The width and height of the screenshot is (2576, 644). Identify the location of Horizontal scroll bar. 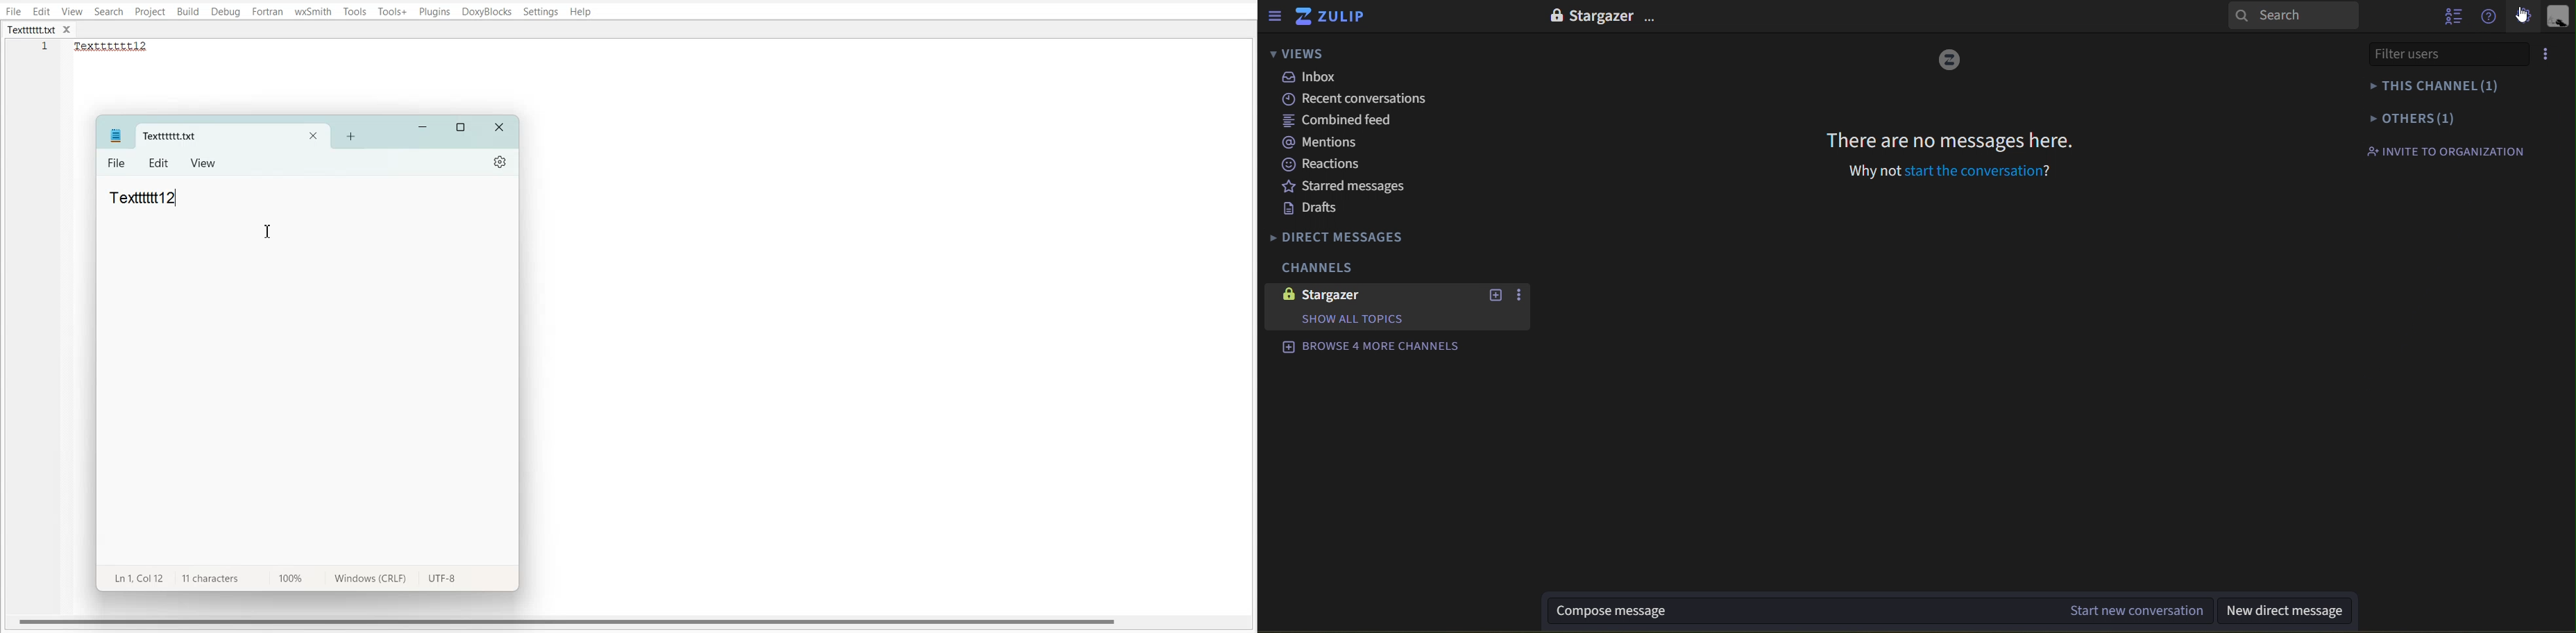
(569, 621).